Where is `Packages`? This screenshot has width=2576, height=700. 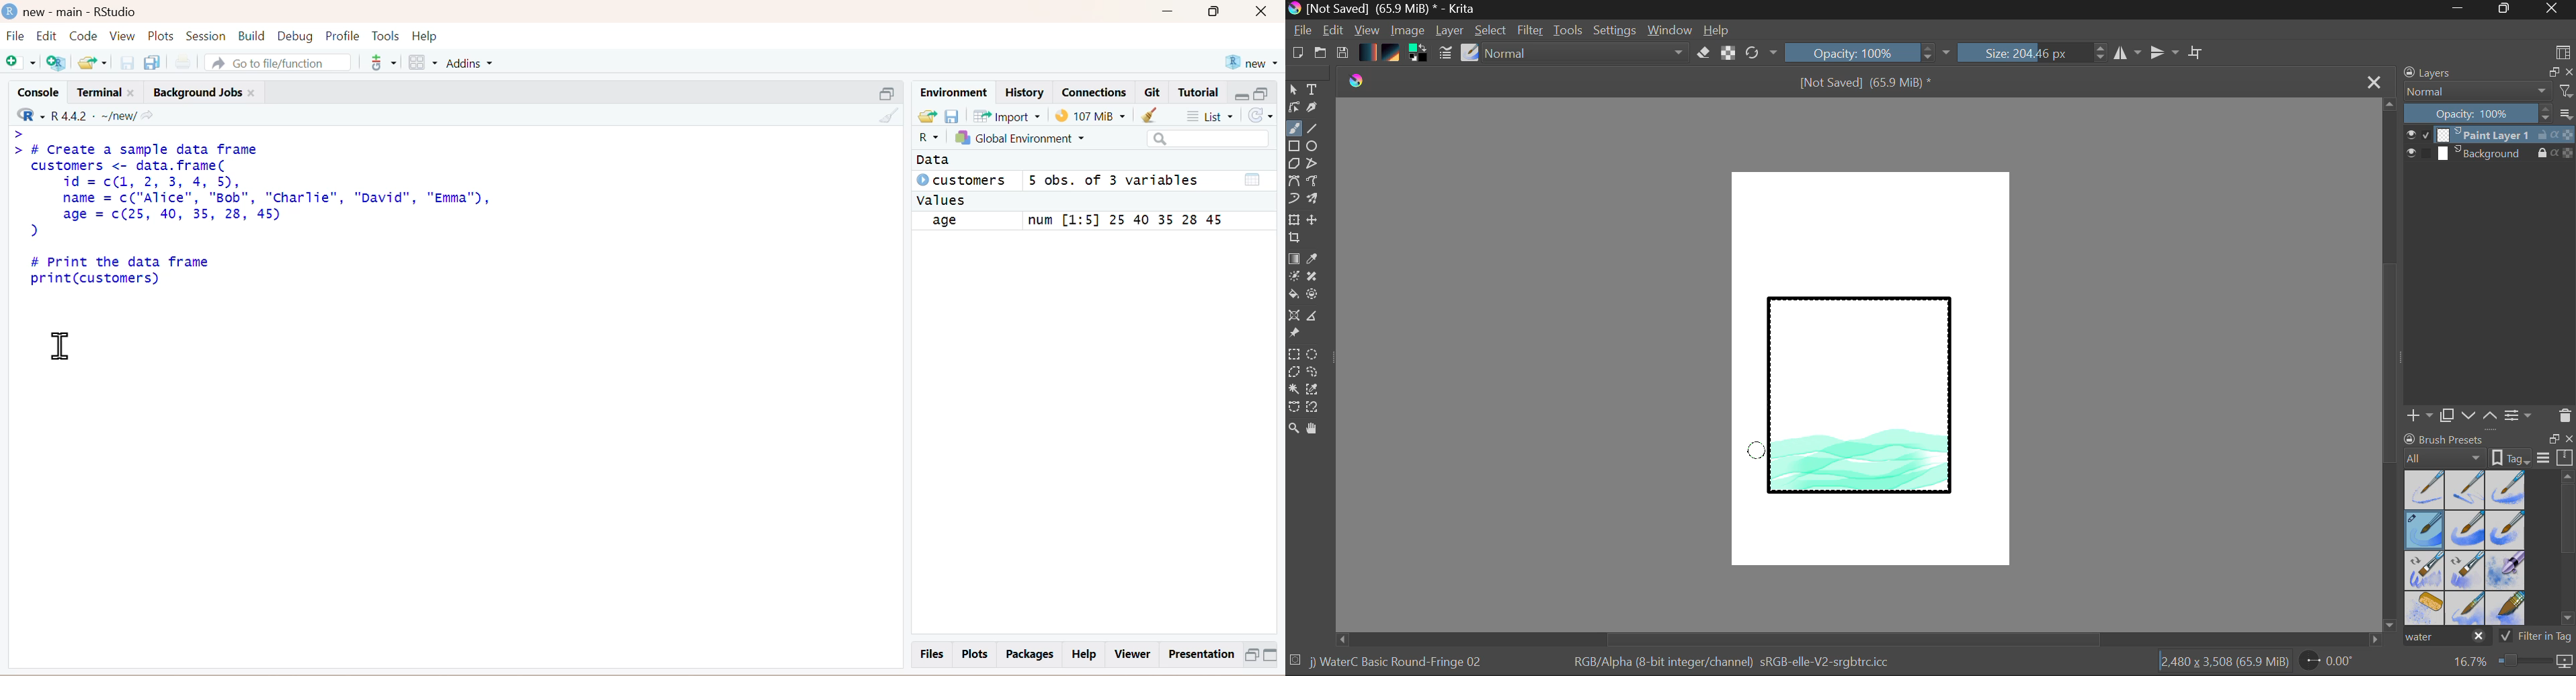 Packages is located at coordinates (1028, 654).